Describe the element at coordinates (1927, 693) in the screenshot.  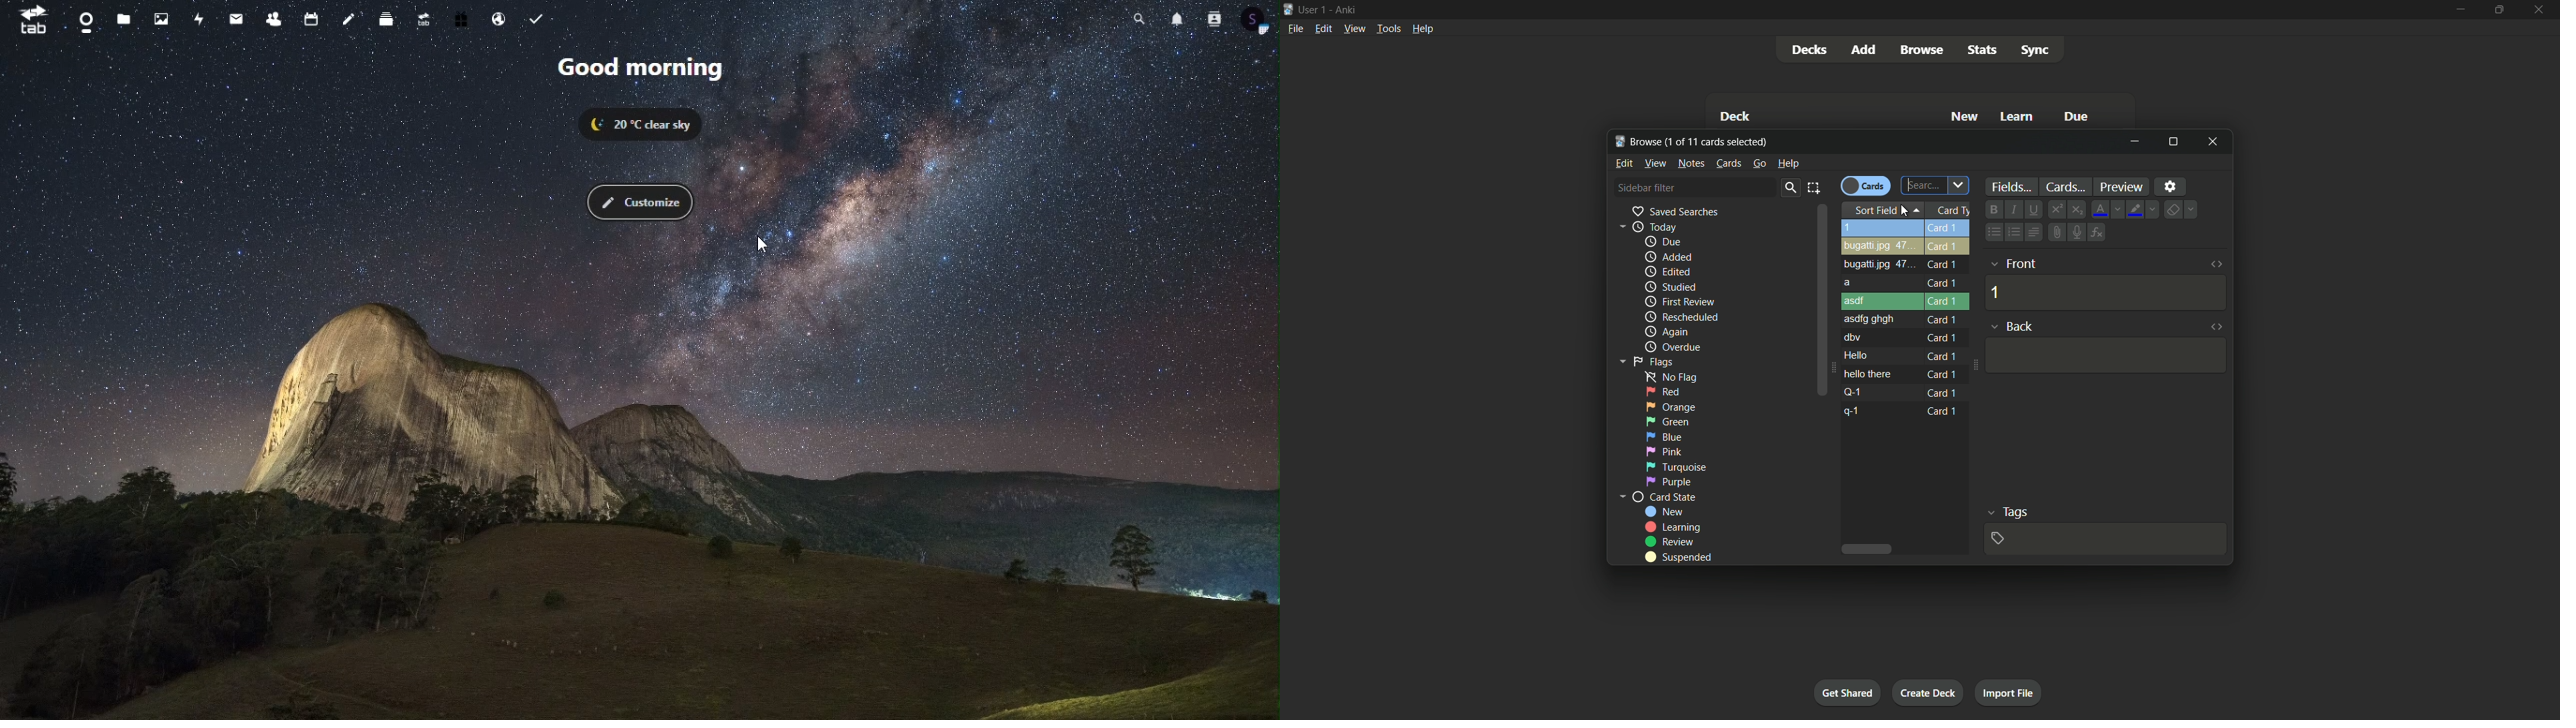
I see `create deck` at that location.